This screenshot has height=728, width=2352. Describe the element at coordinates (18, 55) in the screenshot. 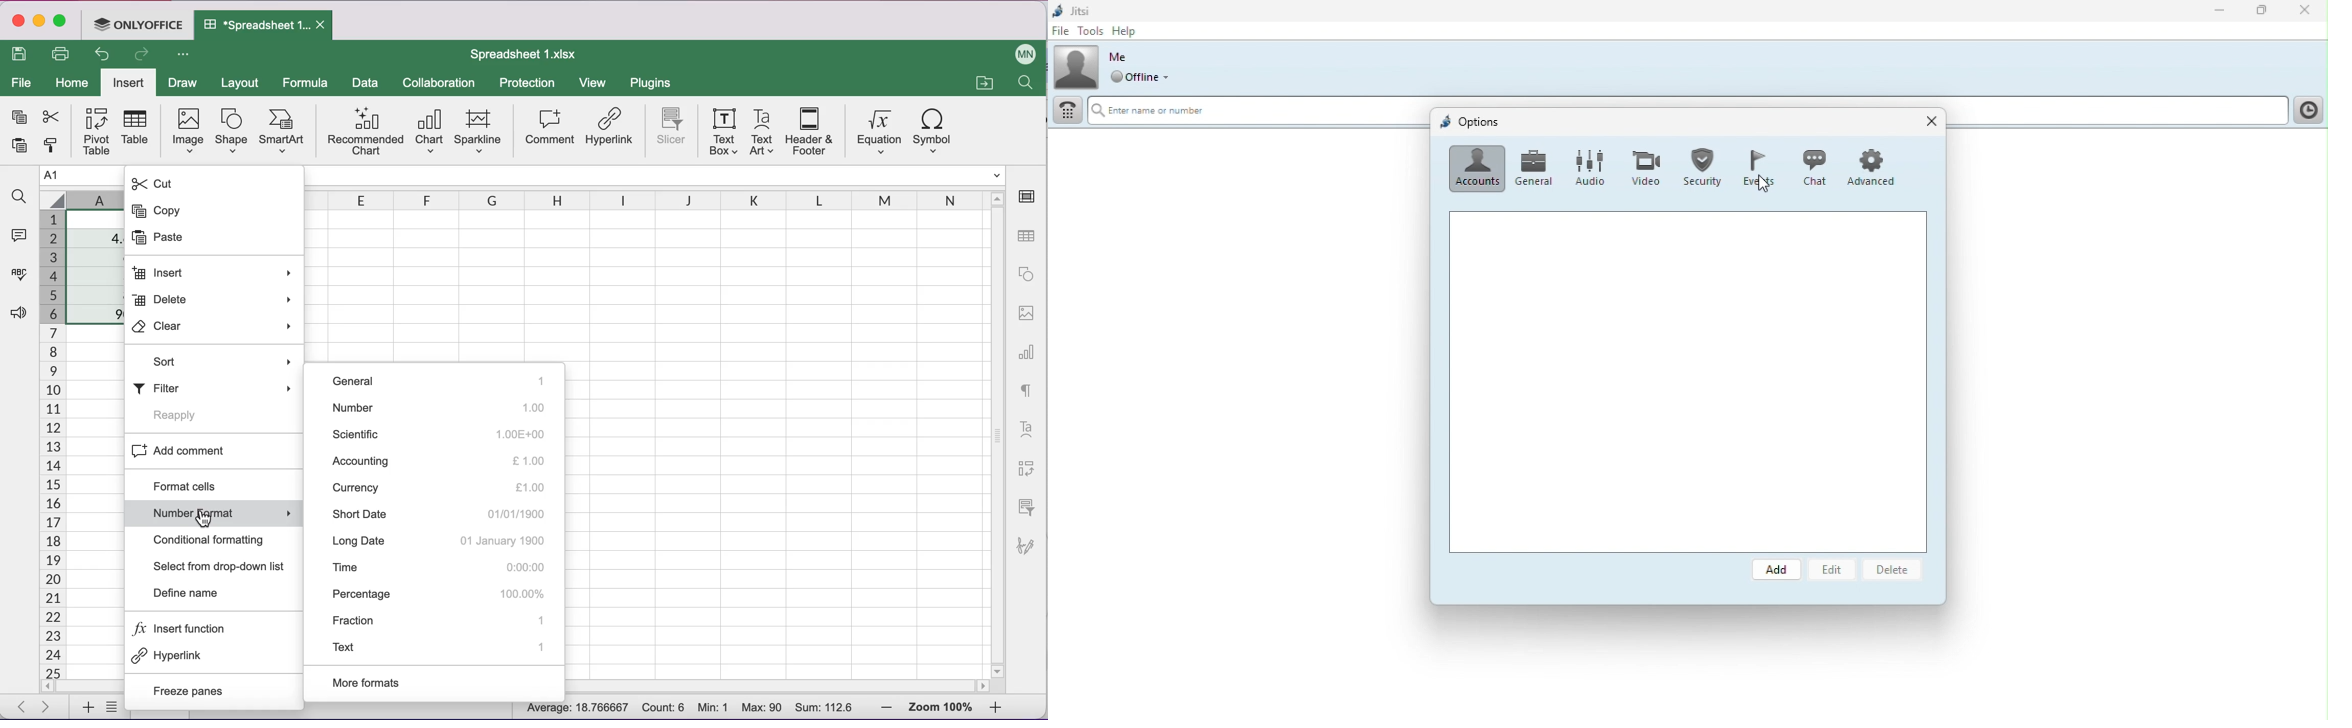

I see `save` at that location.